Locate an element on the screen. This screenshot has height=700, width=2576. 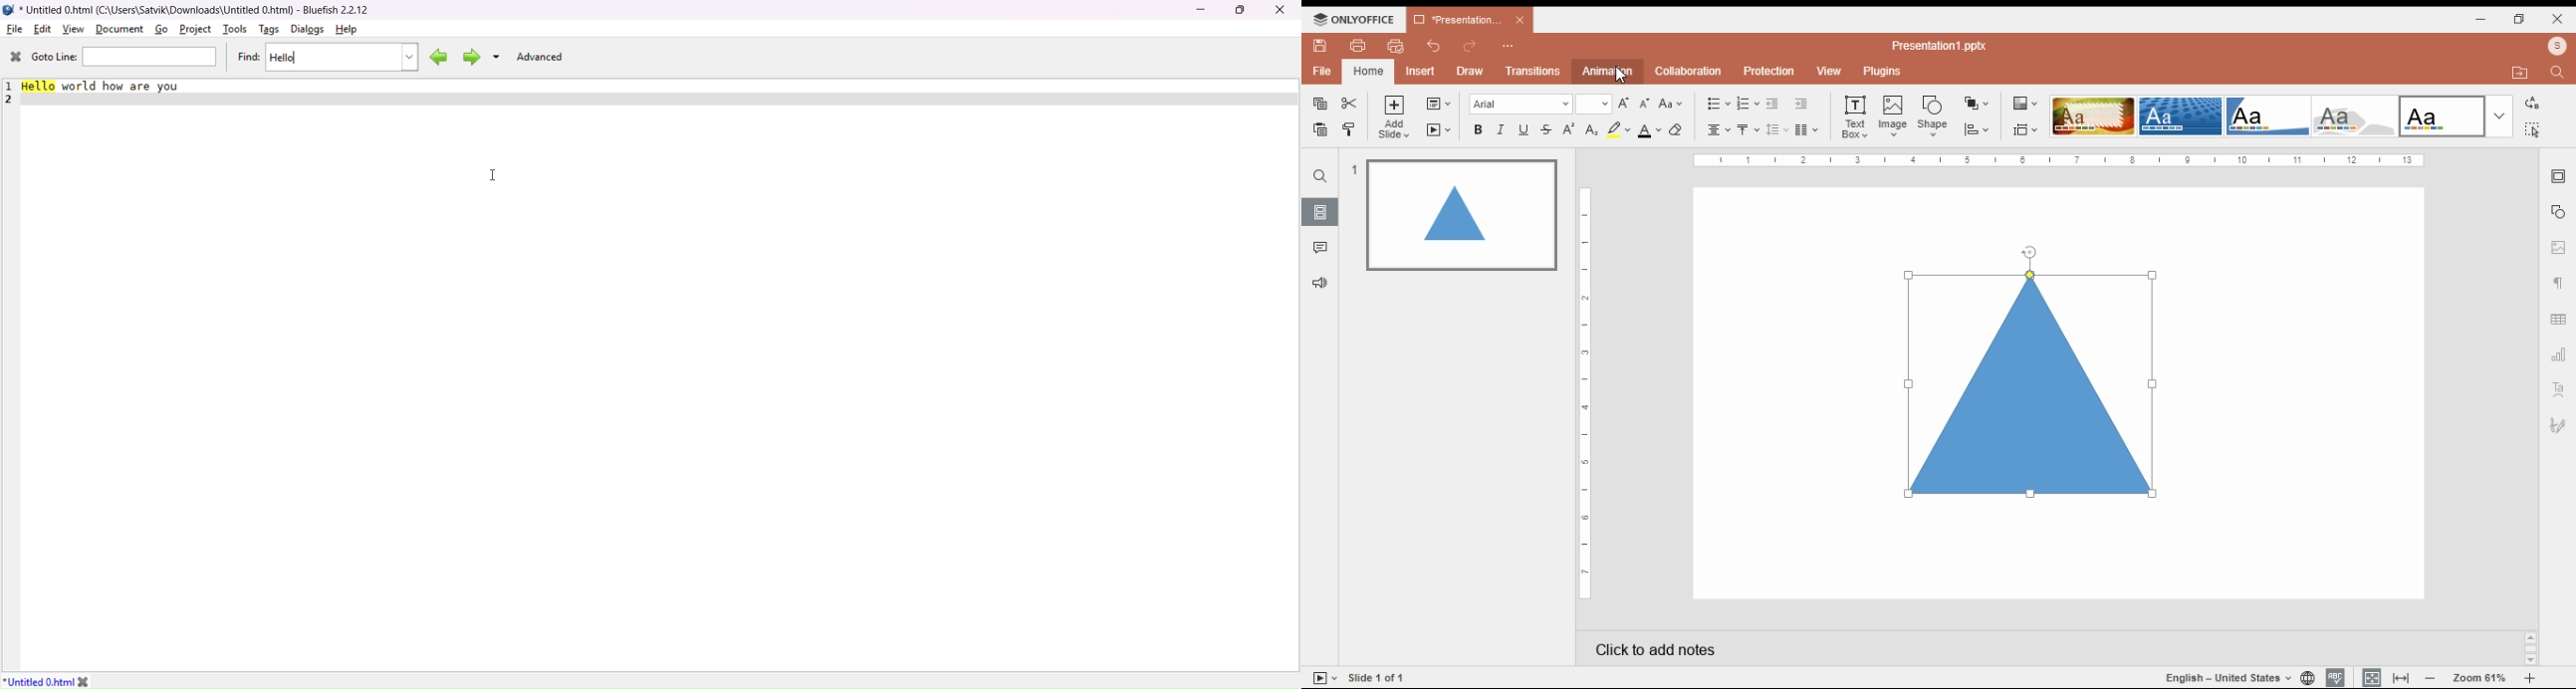
save is located at coordinates (1321, 46).